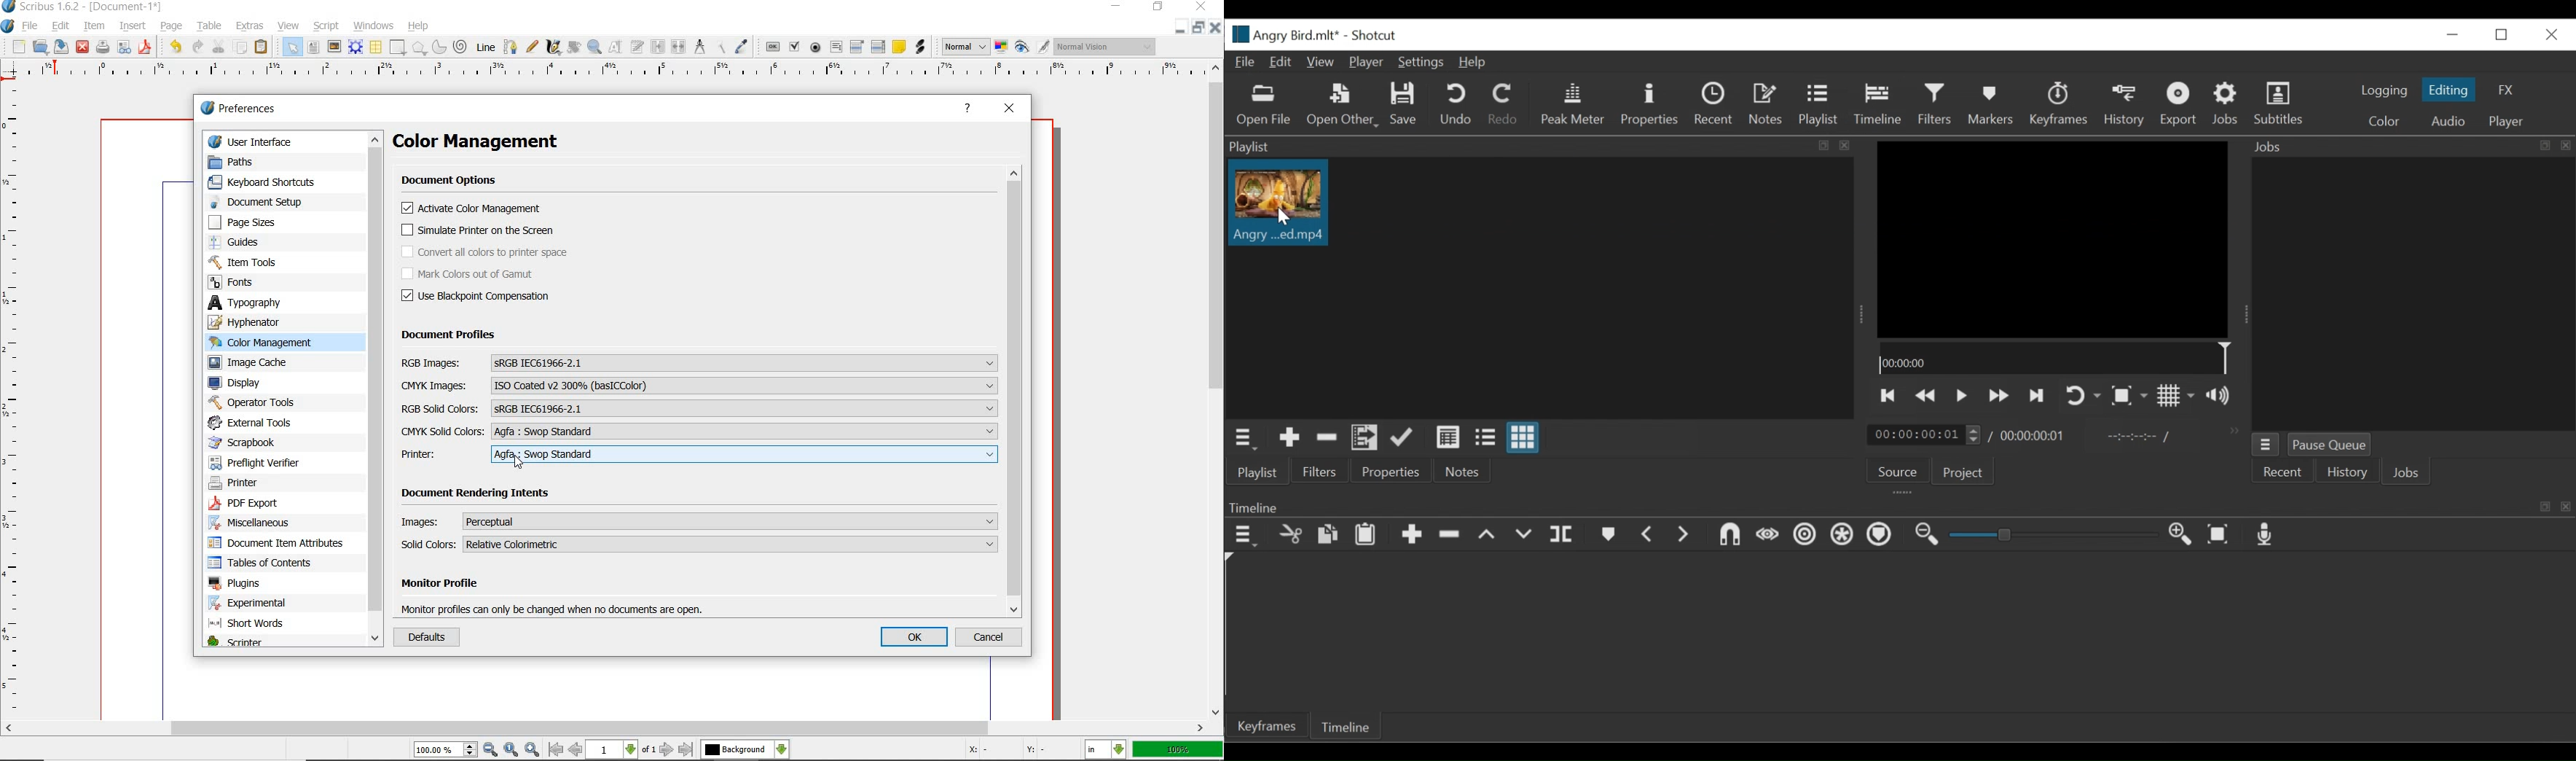 Image resolution: width=2576 pixels, height=784 pixels. What do you see at coordinates (272, 524) in the screenshot?
I see `miscellaneous` at bounding box center [272, 524].